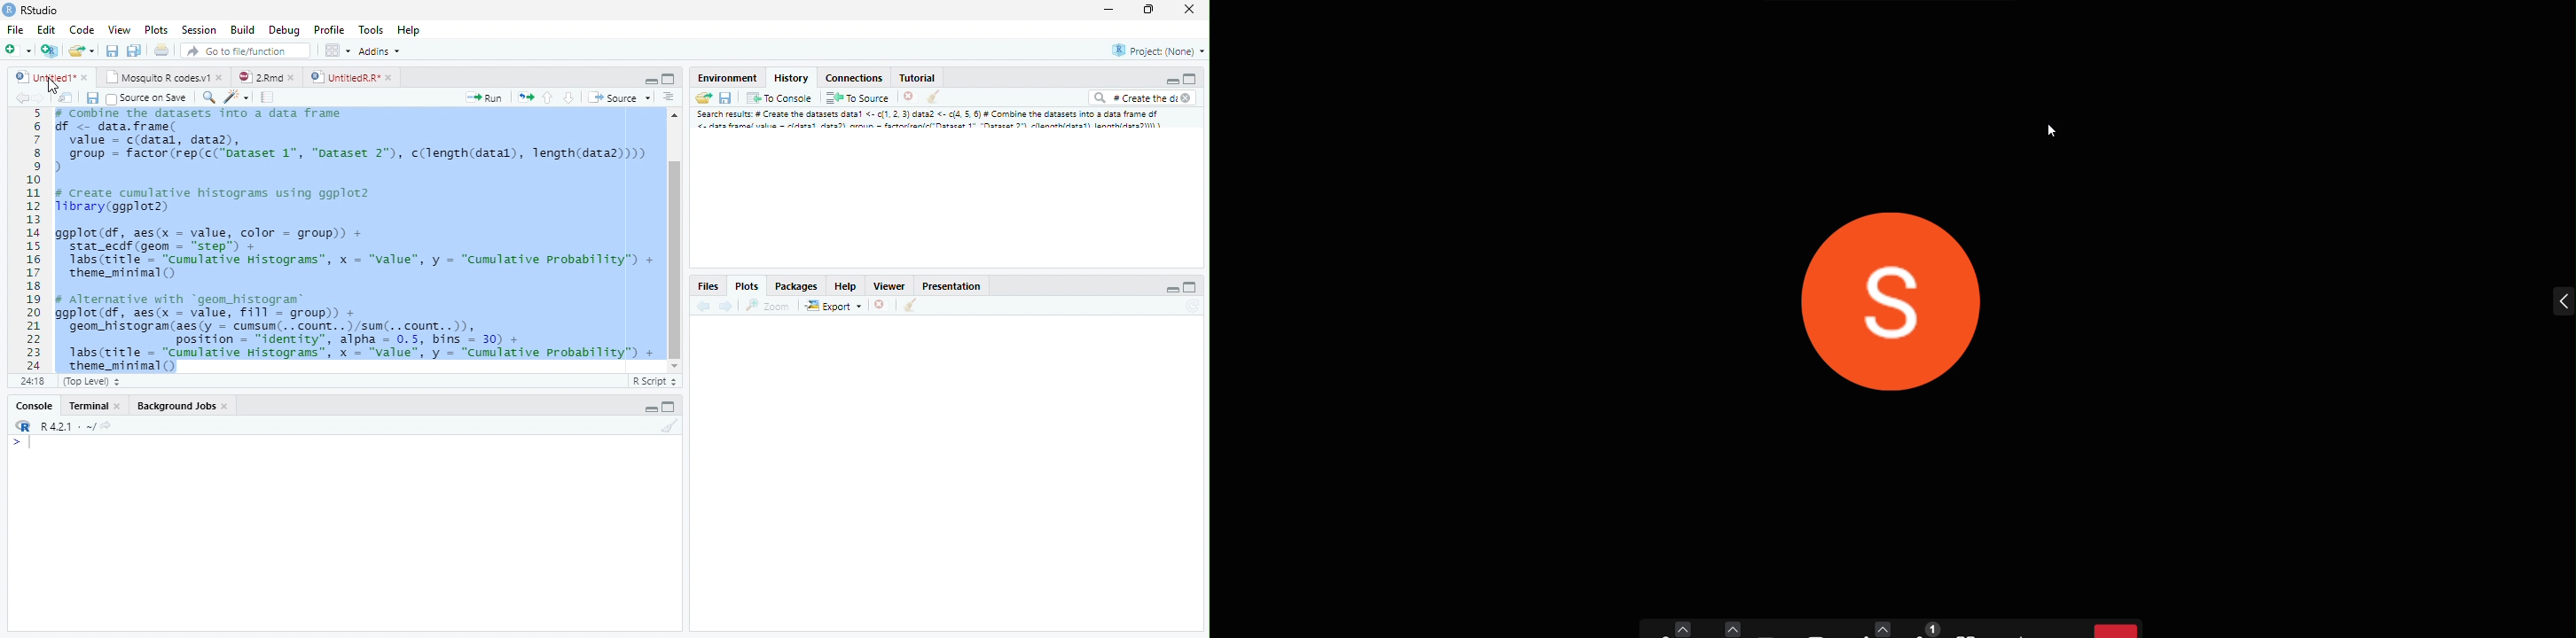 This screenshot has width=2576, height=644. Describe the element at coordinates (619, 99) in the screenshot. I see `Source` at that location.